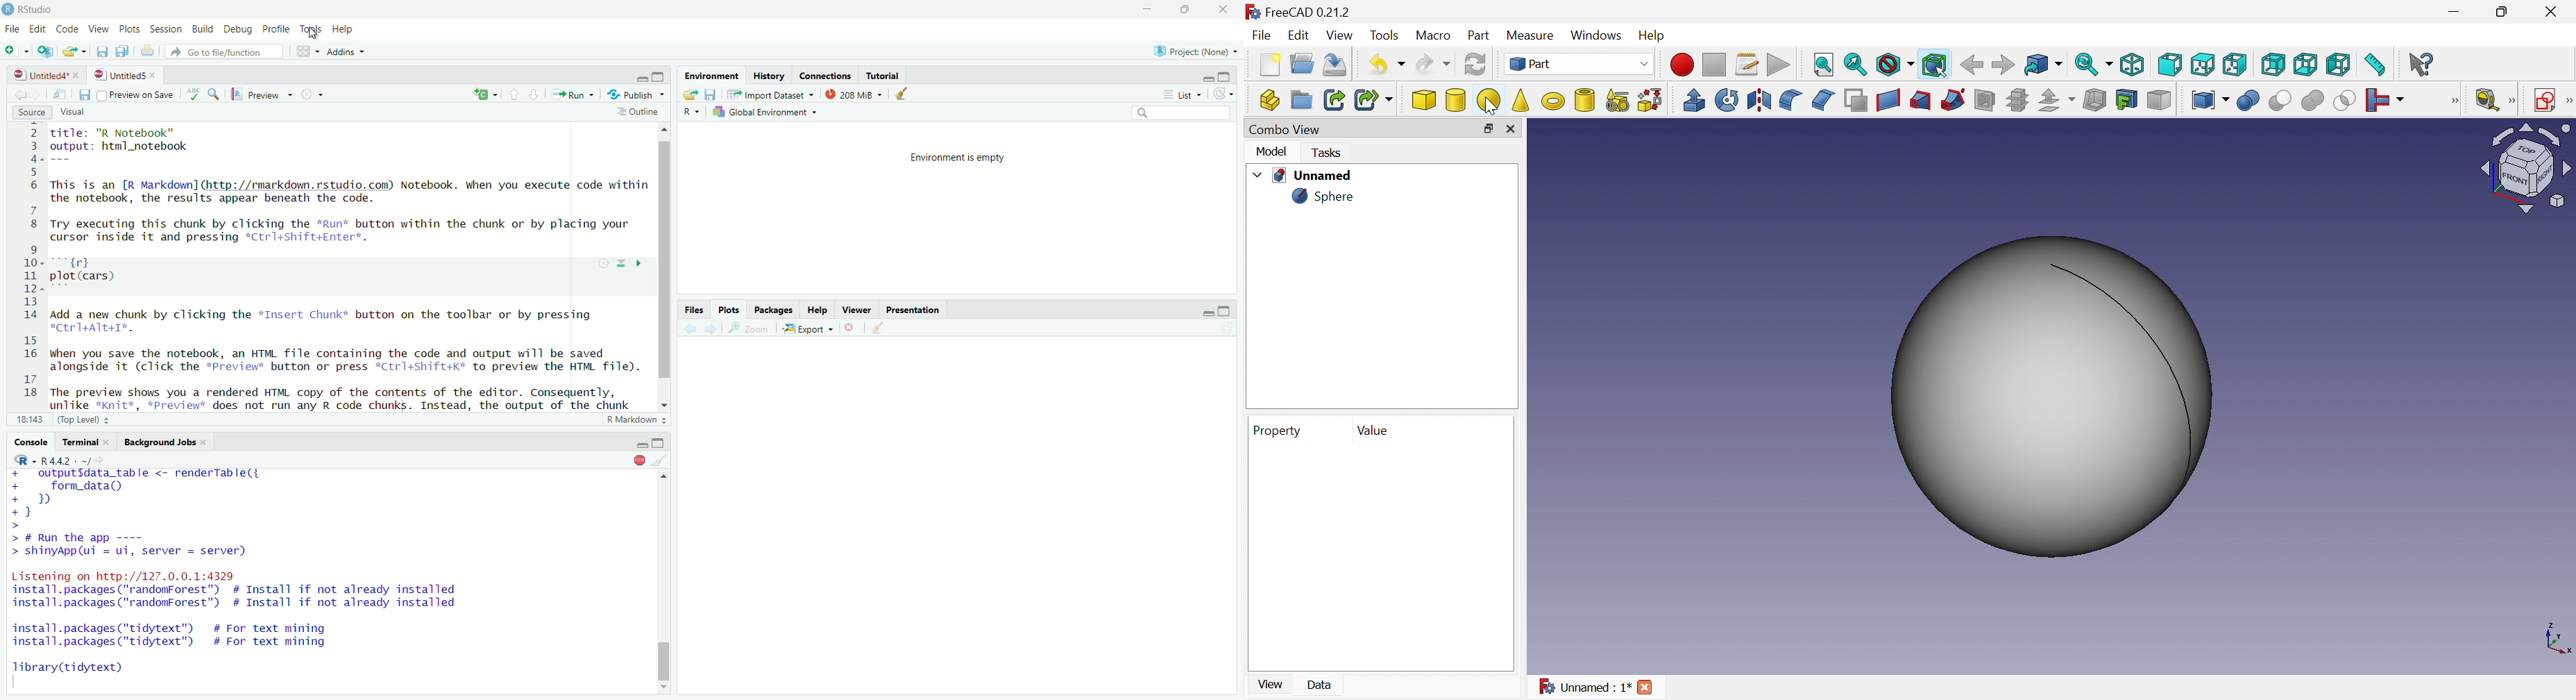 The image size is (2576, 700). What do you see at coordinates (637, 113) in the screenshot?
I see `Outline` at bounding box center [637, 113].